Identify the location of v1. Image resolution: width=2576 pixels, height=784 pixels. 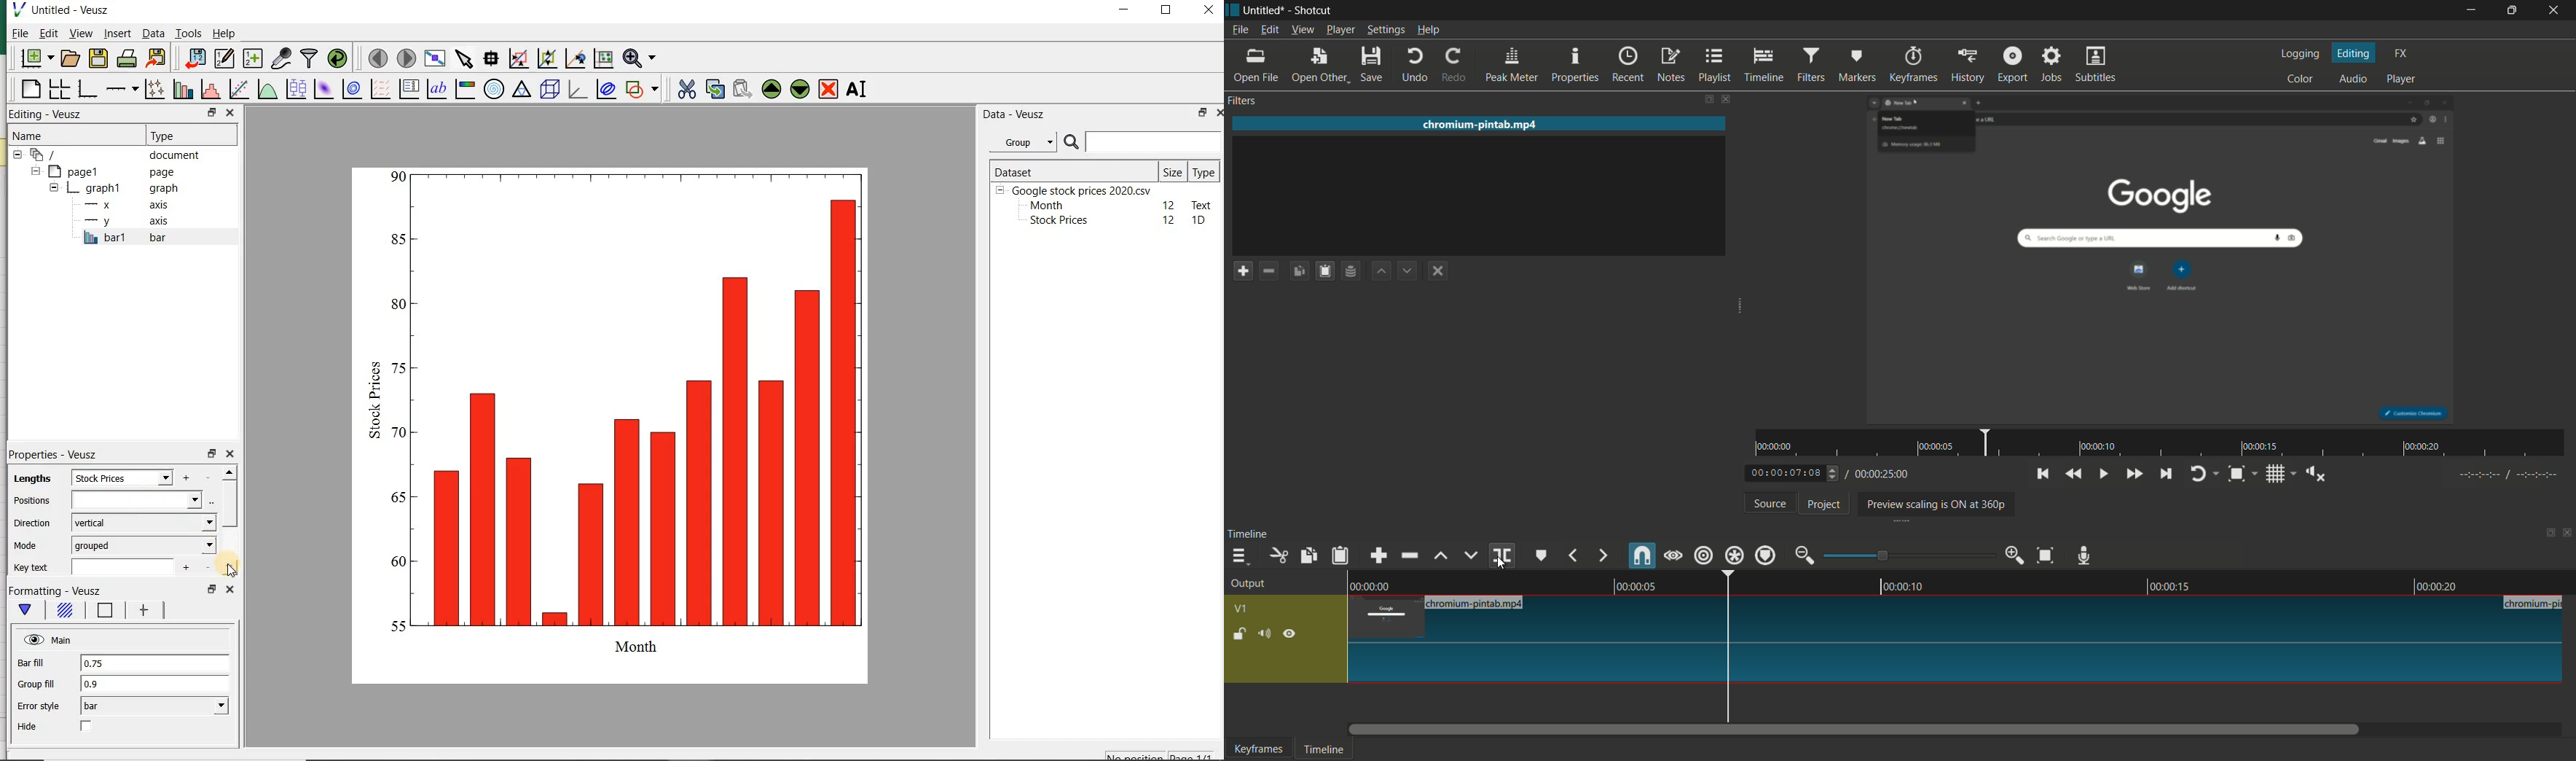
(1242, 610).